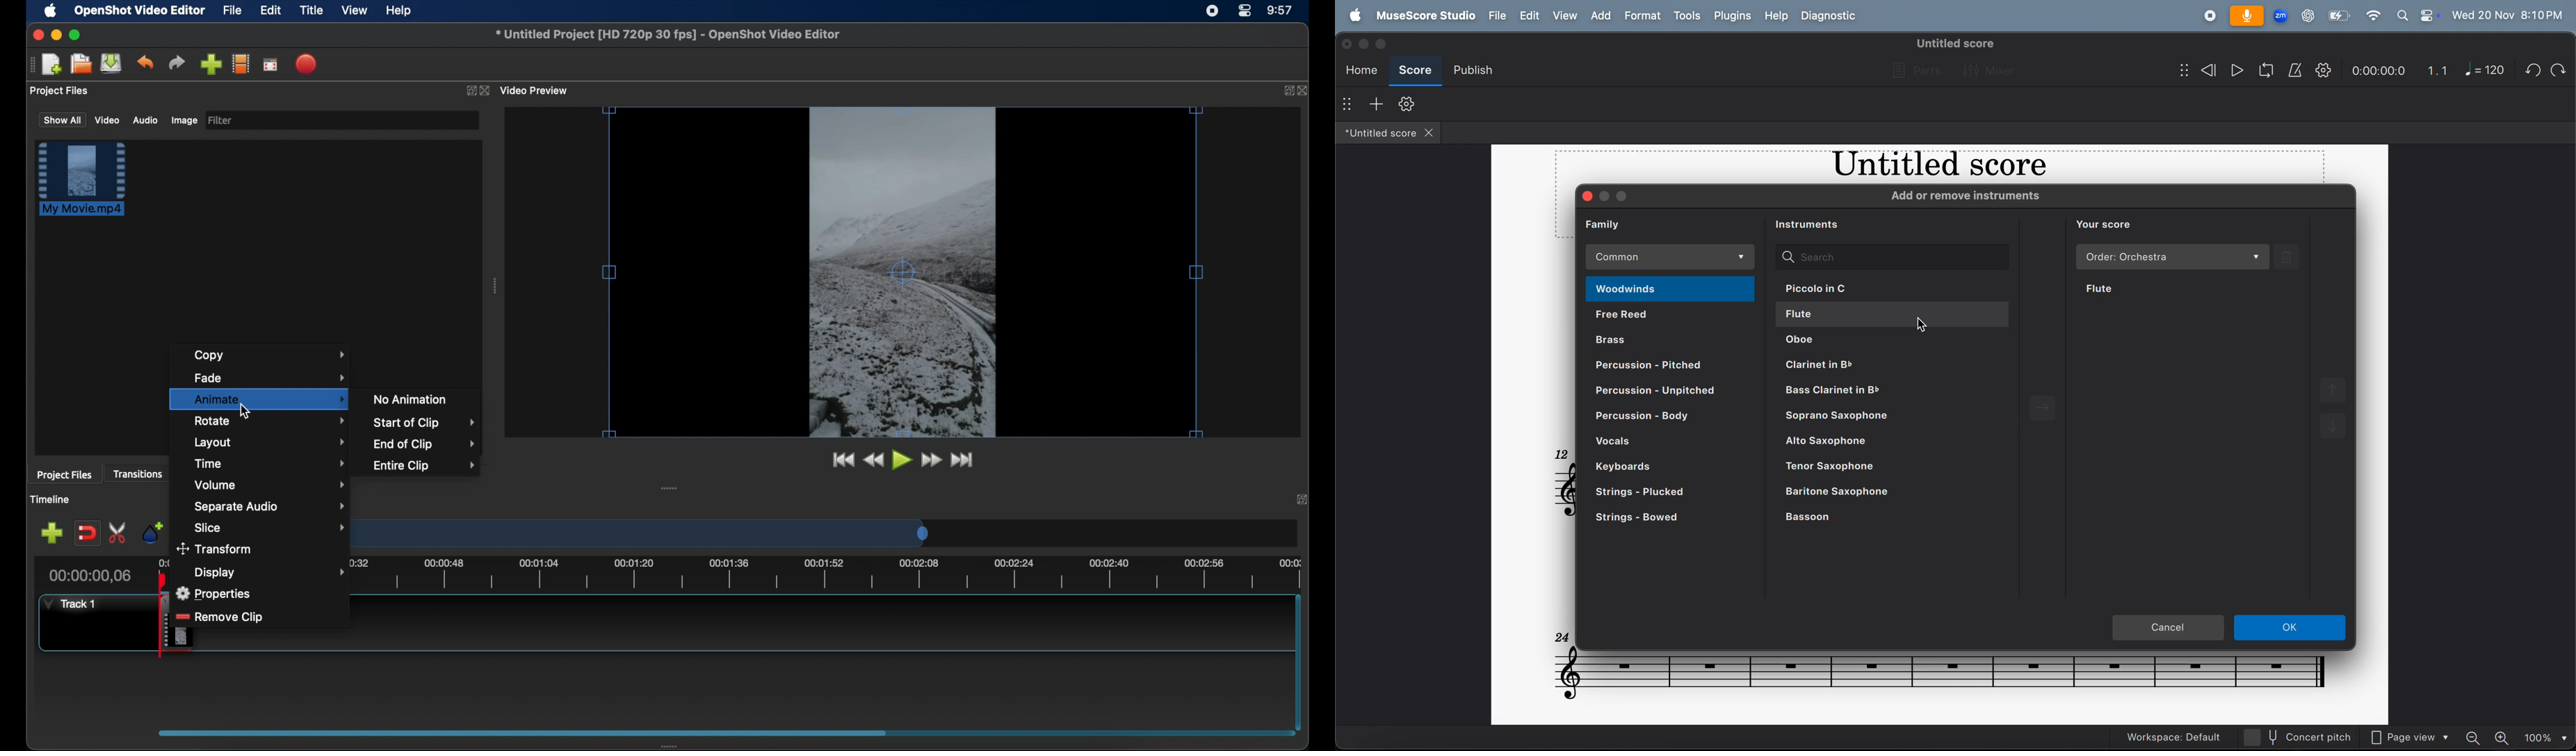  What do you see at coordinates (1434, 133) in the screenshot?
I see `close` at bounding box center [1434, 133].